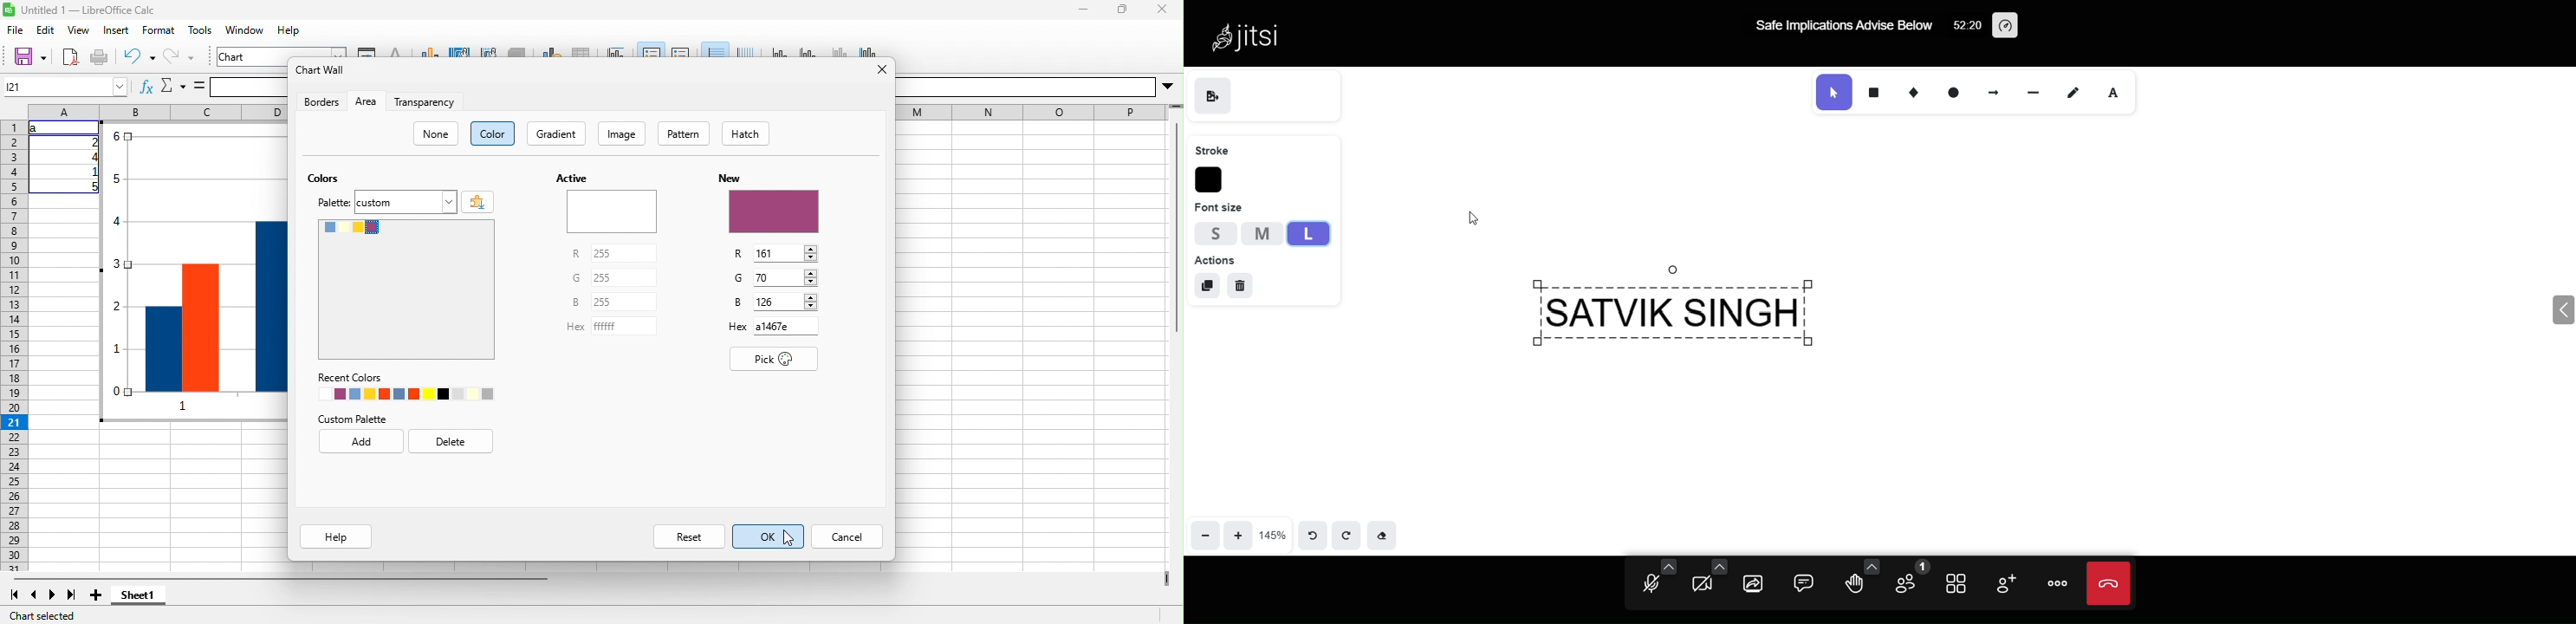  I want to click on format selection, so click(367, 51).